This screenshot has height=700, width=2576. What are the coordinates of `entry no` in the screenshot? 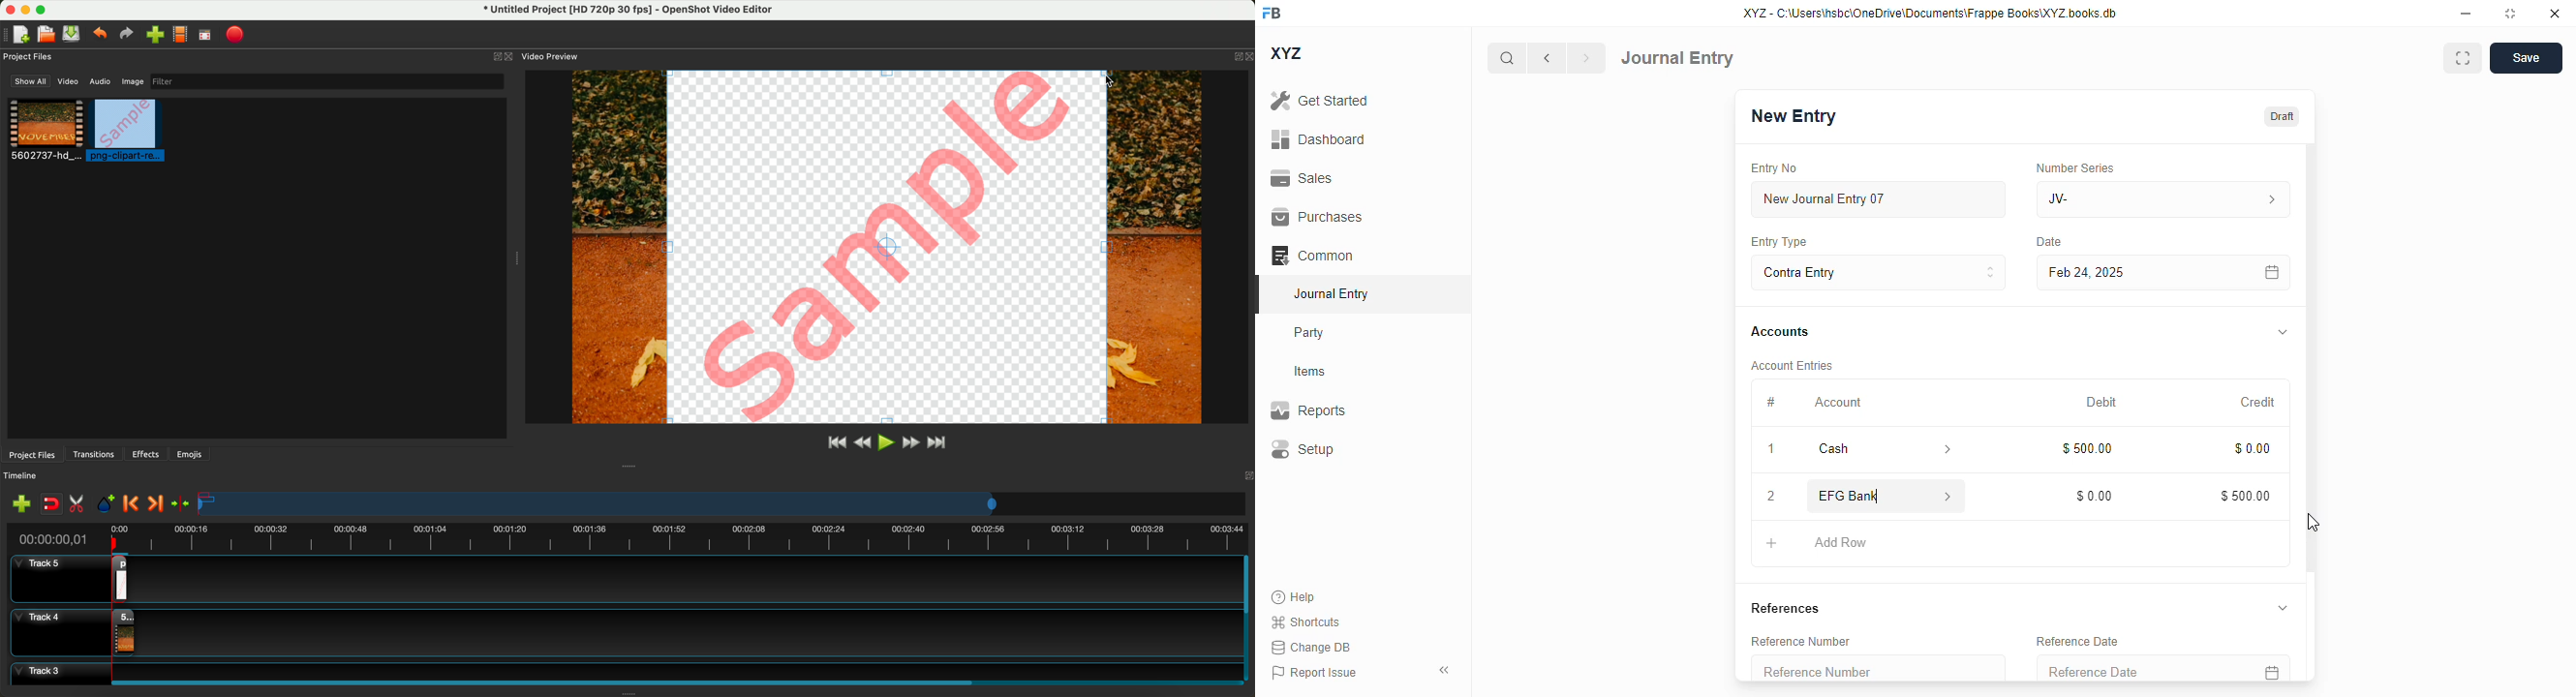 It's located at (1775, 167).